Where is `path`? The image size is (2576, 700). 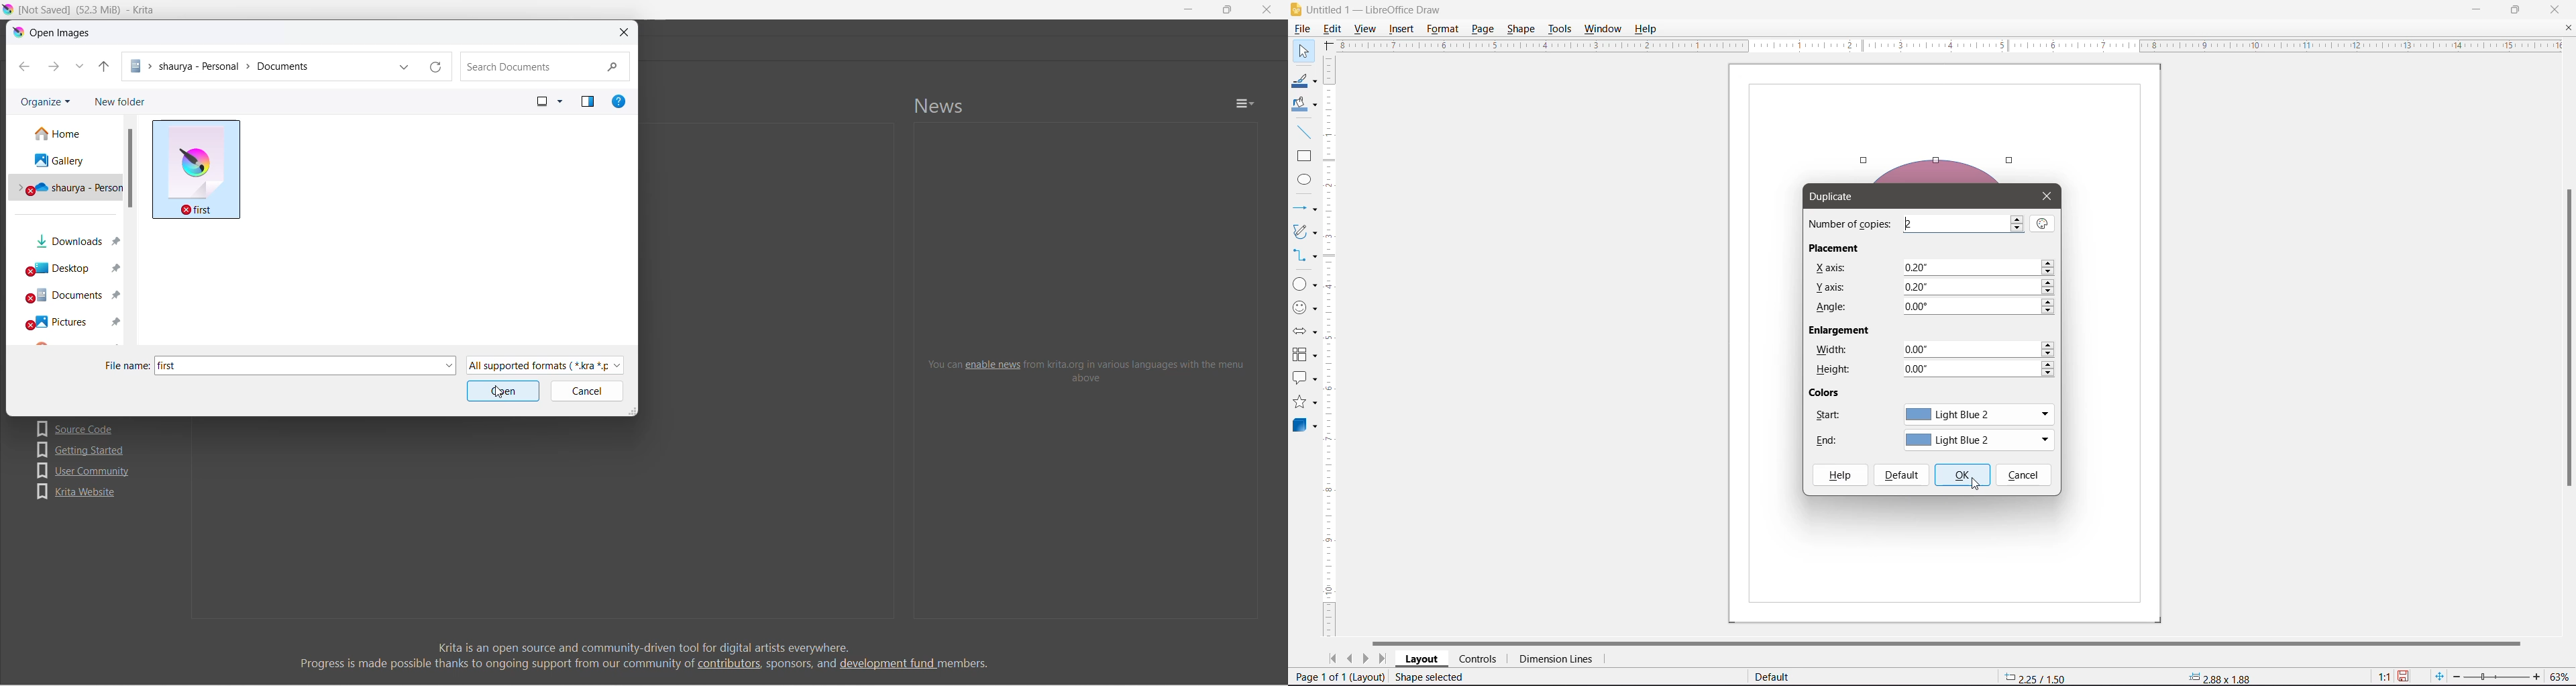 path is located at coordinates (257, 66).